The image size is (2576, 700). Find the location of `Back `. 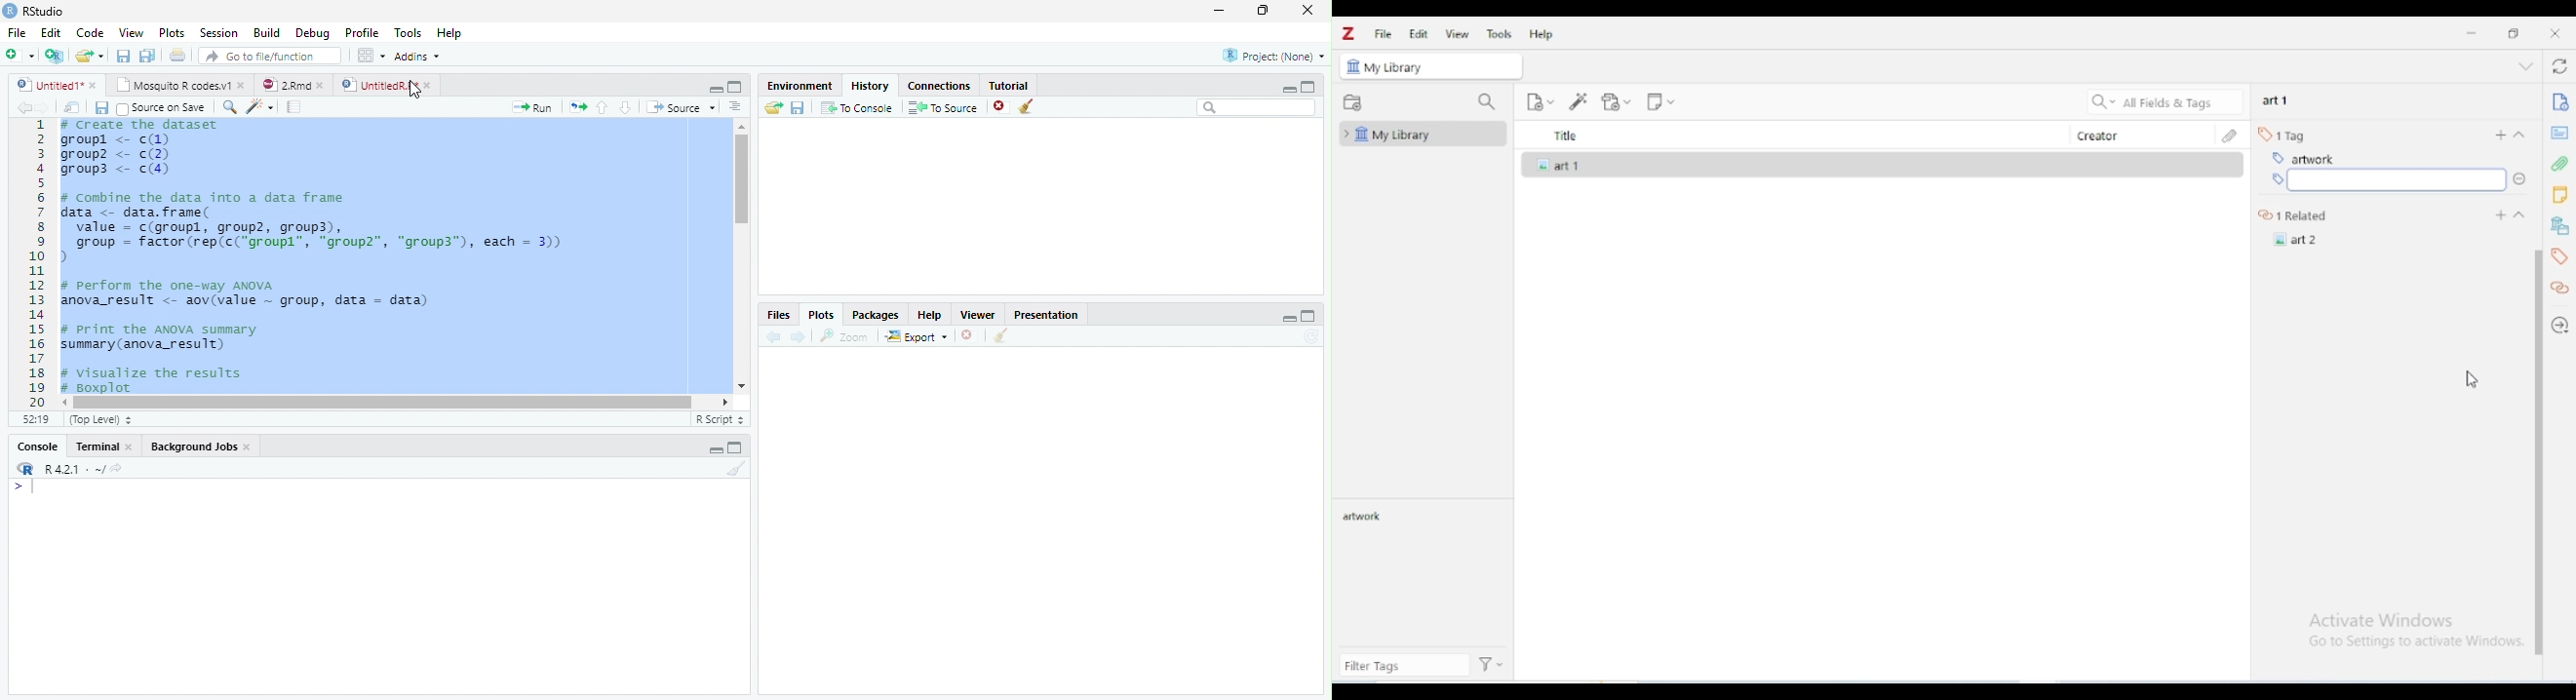

Back  is located at coordinates (25, 108).